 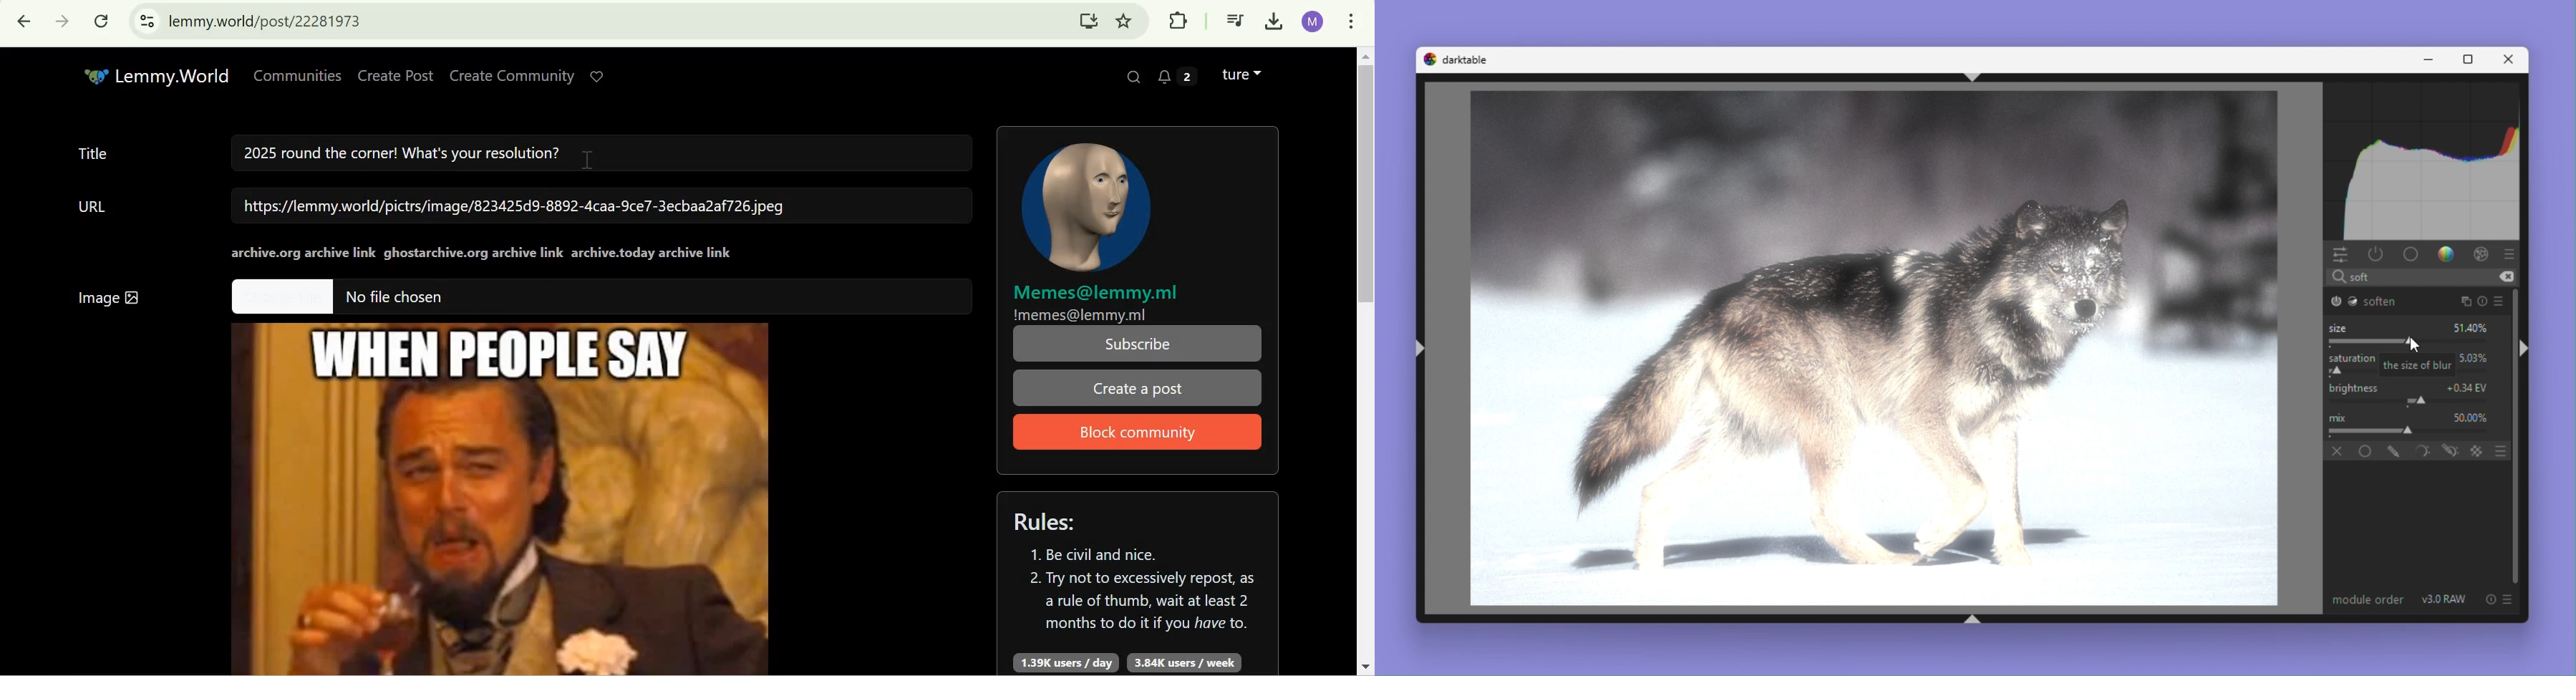 I want to click on Preset, so click(x=2502, y=301).